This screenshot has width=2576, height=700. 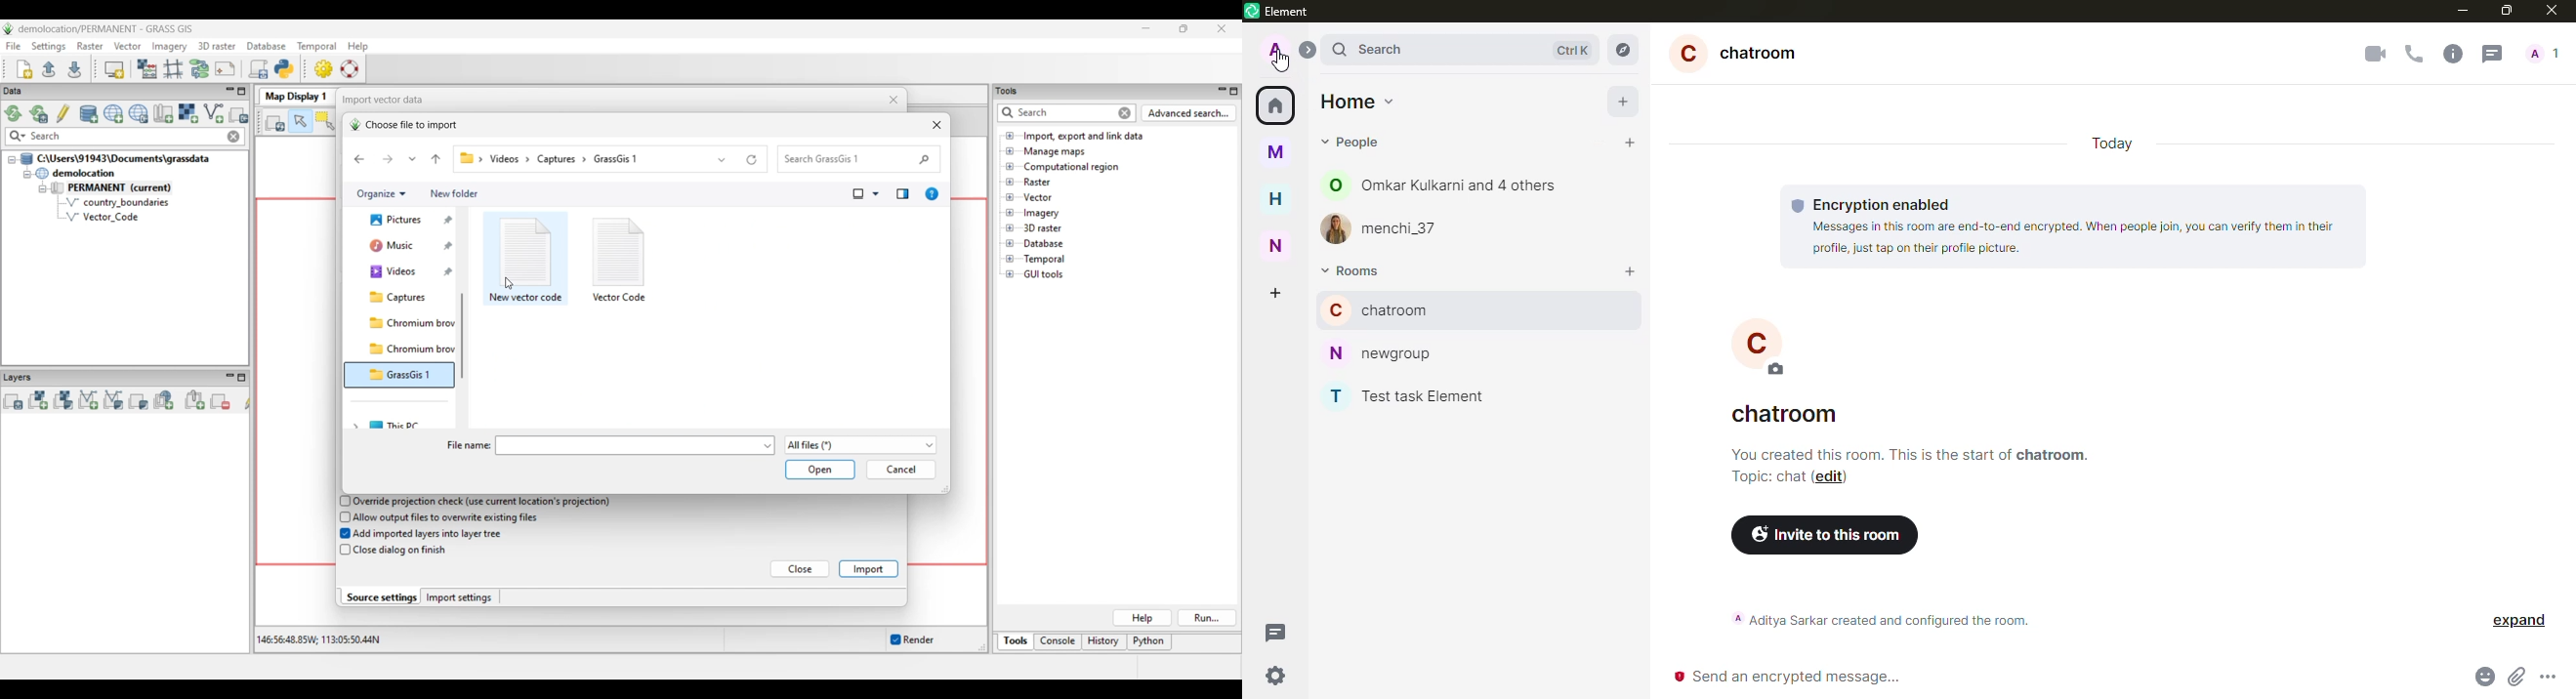 What do you see at coordinates (1283, 63) in the screenshot?
I see `cursor` at bounding box center [1283, 63].